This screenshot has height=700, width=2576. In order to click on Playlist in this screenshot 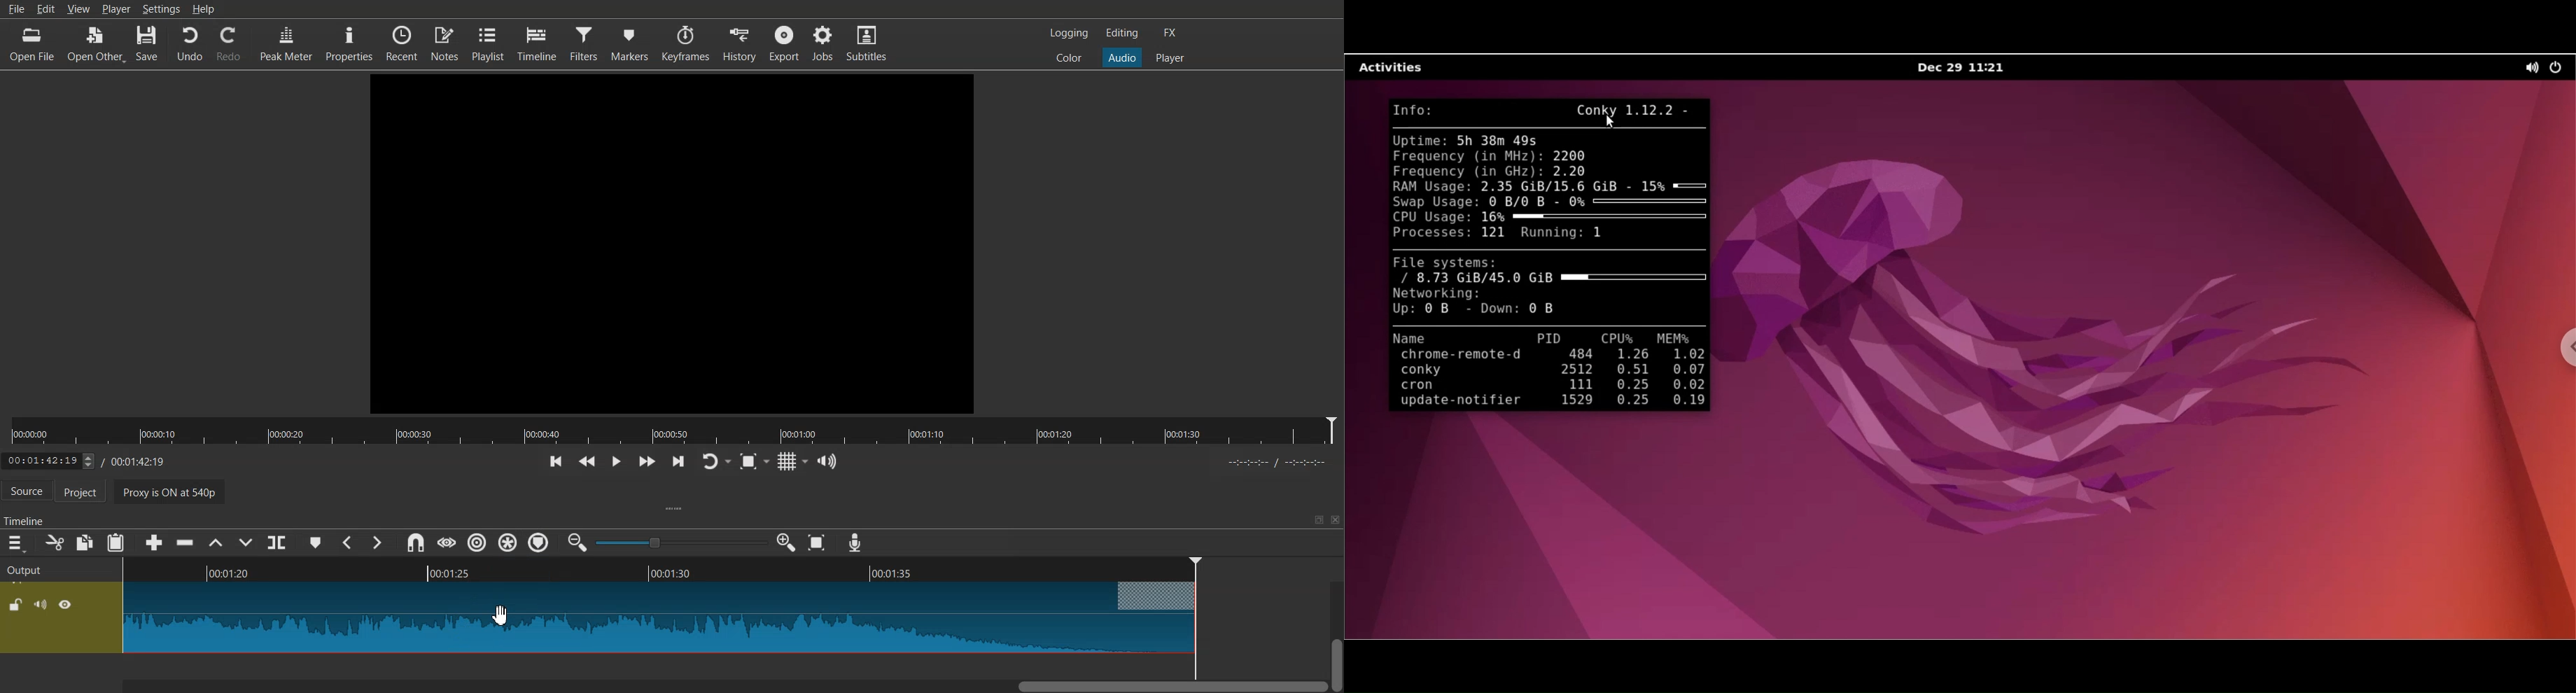, I will do `click(489, 43)`.